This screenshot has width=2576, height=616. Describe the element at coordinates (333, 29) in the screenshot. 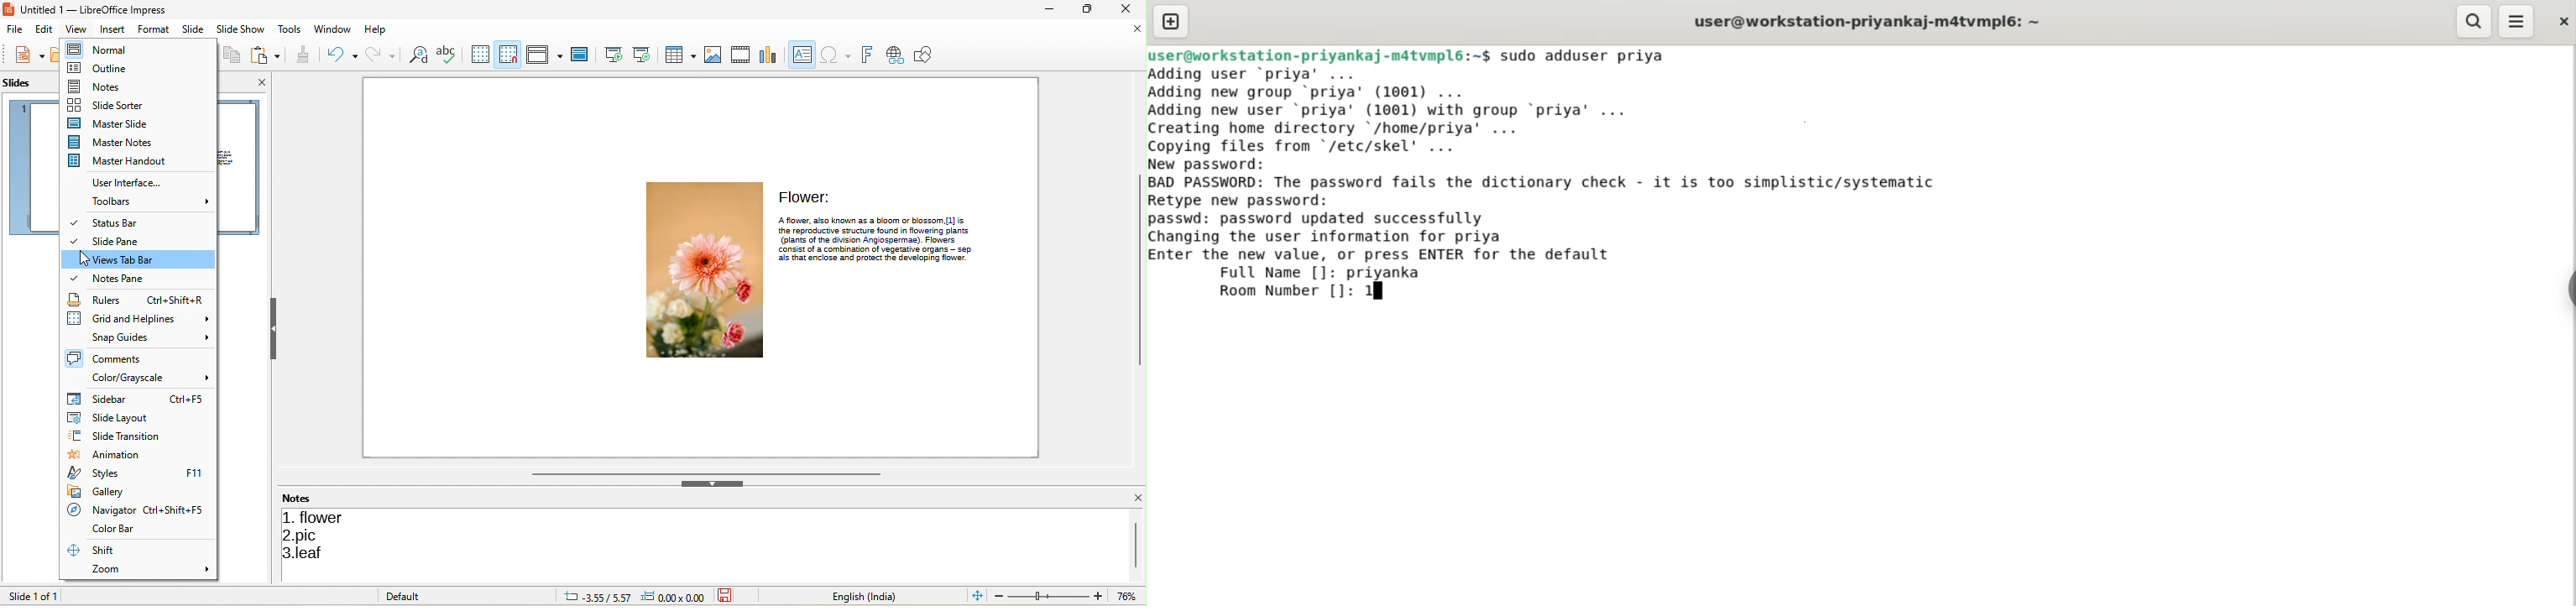

I see `window` at that location.